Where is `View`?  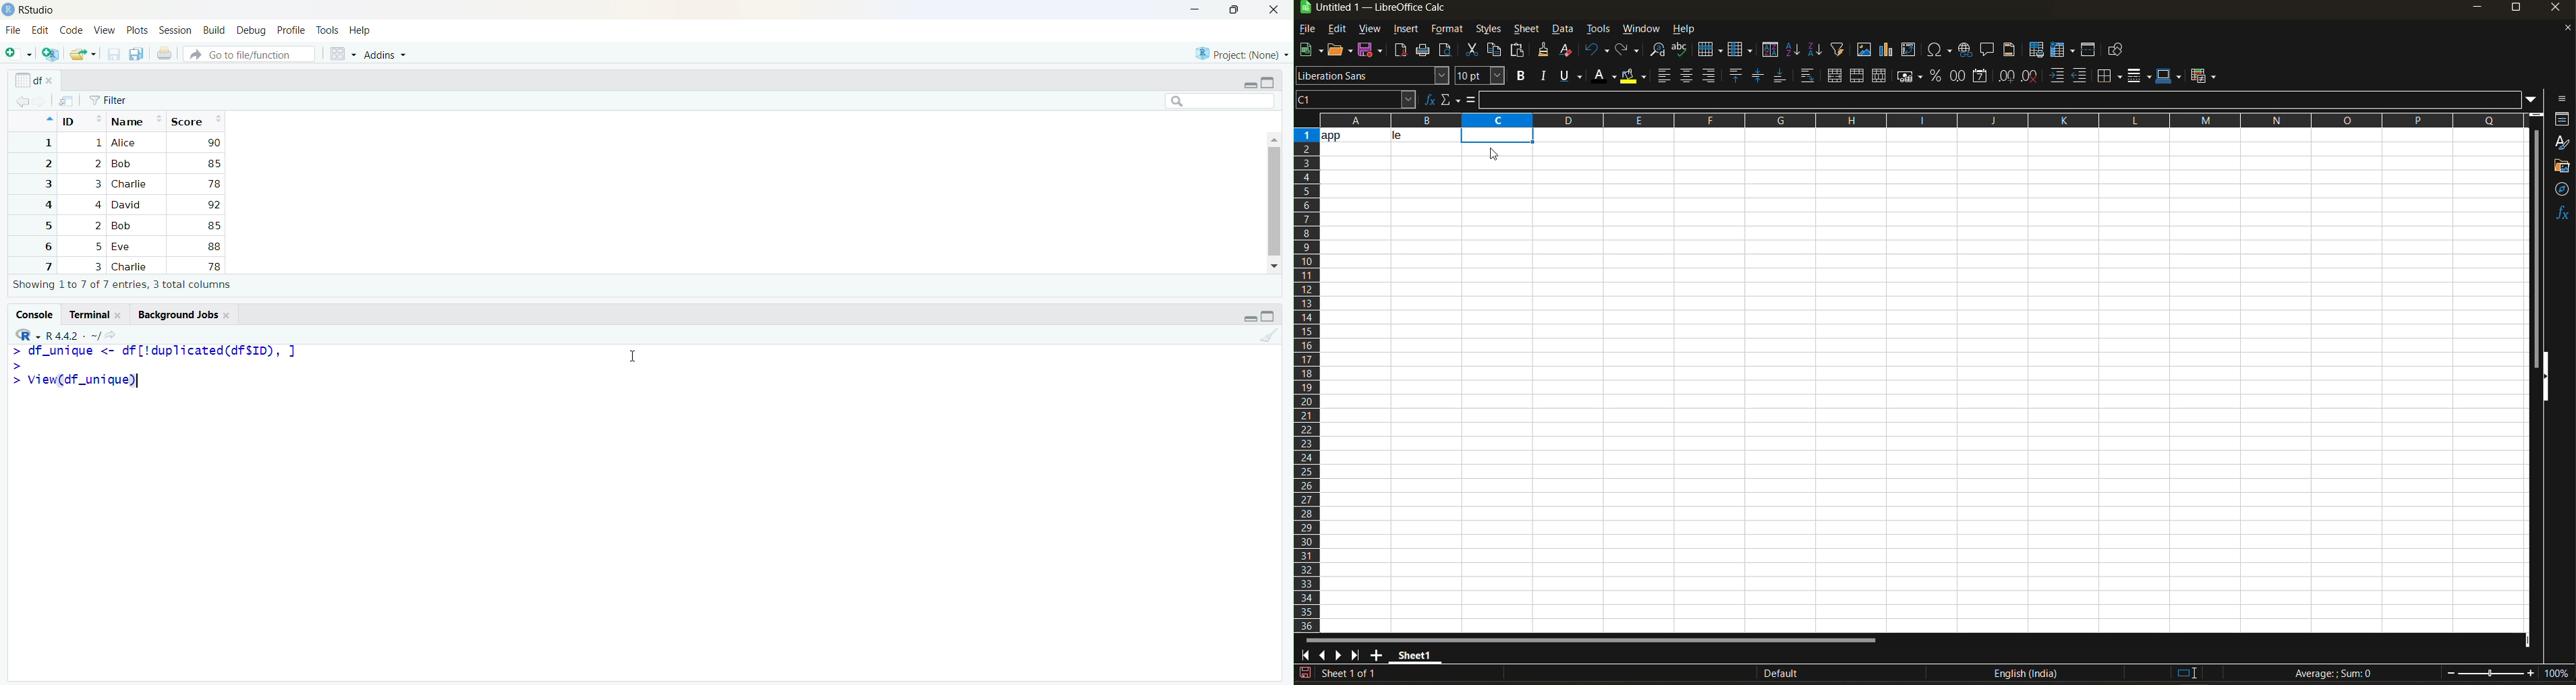 View is located at coordinates (105, 32).